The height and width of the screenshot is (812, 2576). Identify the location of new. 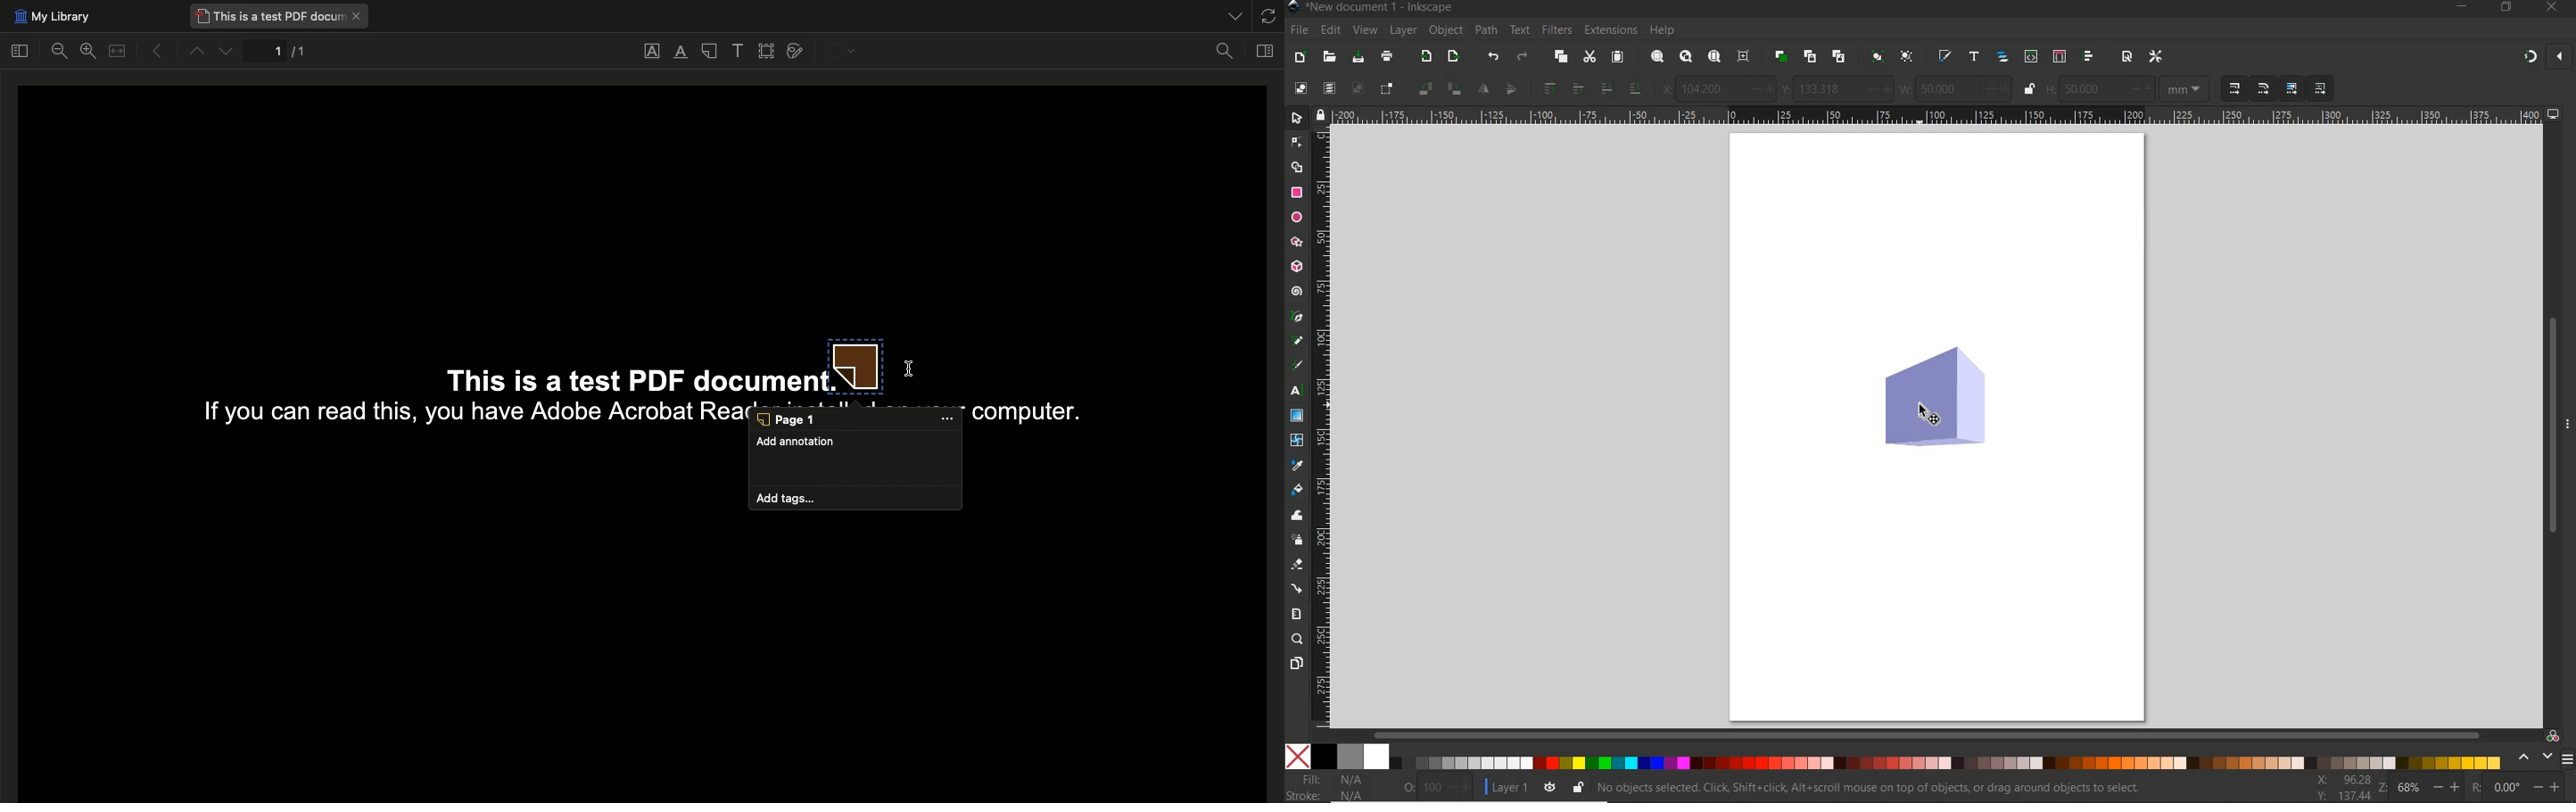
(1298, 56).